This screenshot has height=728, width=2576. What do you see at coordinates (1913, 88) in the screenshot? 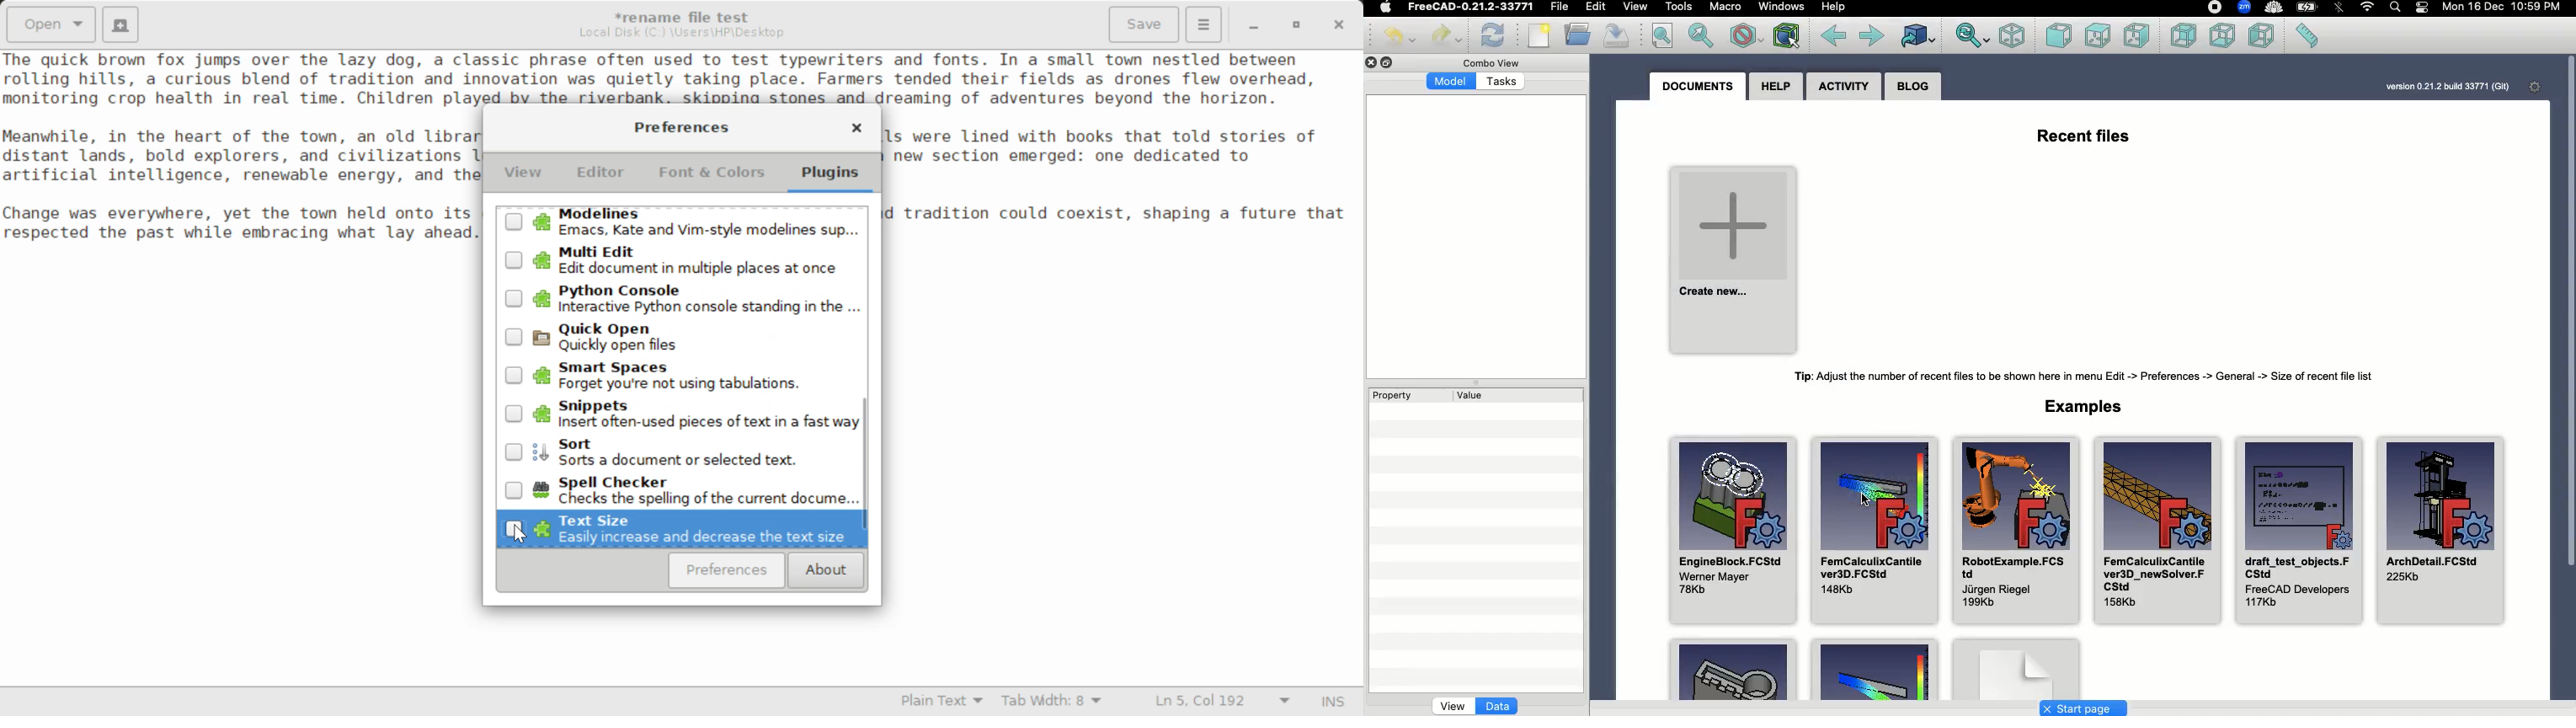
I see `Blog` at bounding box center [1913, 88].